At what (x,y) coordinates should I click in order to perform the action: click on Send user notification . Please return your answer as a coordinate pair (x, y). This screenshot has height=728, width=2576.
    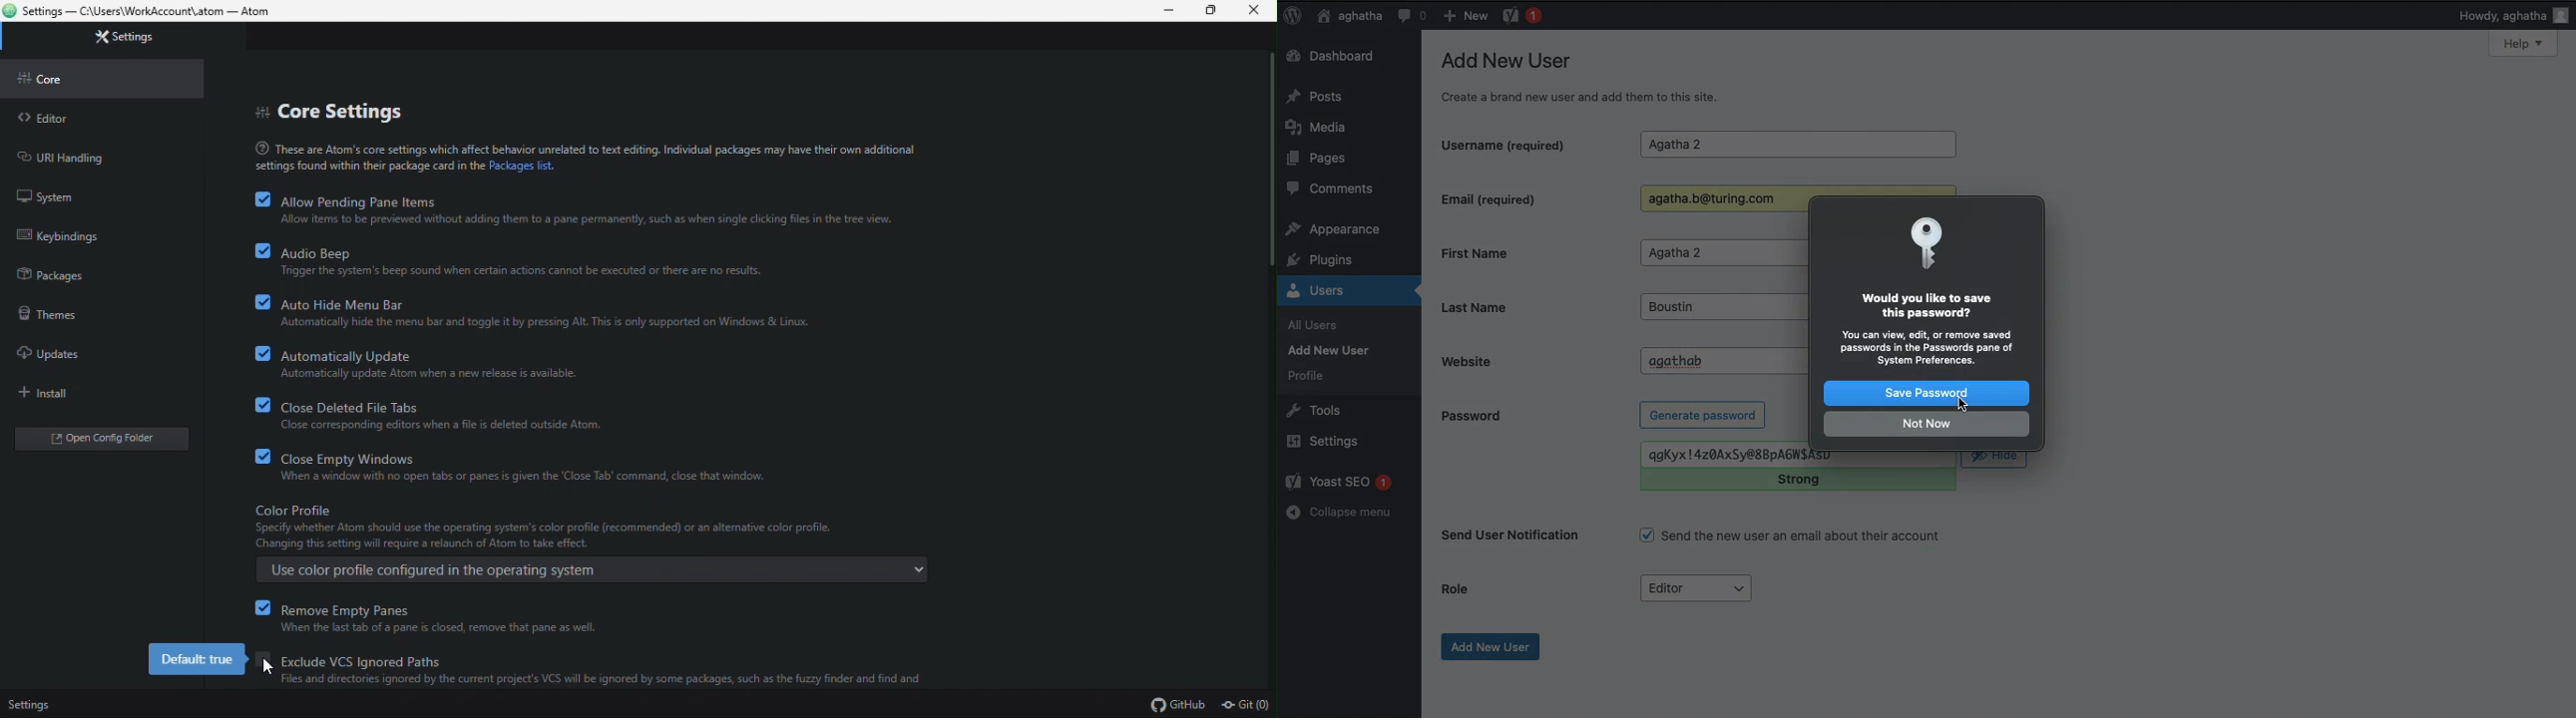
    Looking at the image, I should click on (1512, 538).